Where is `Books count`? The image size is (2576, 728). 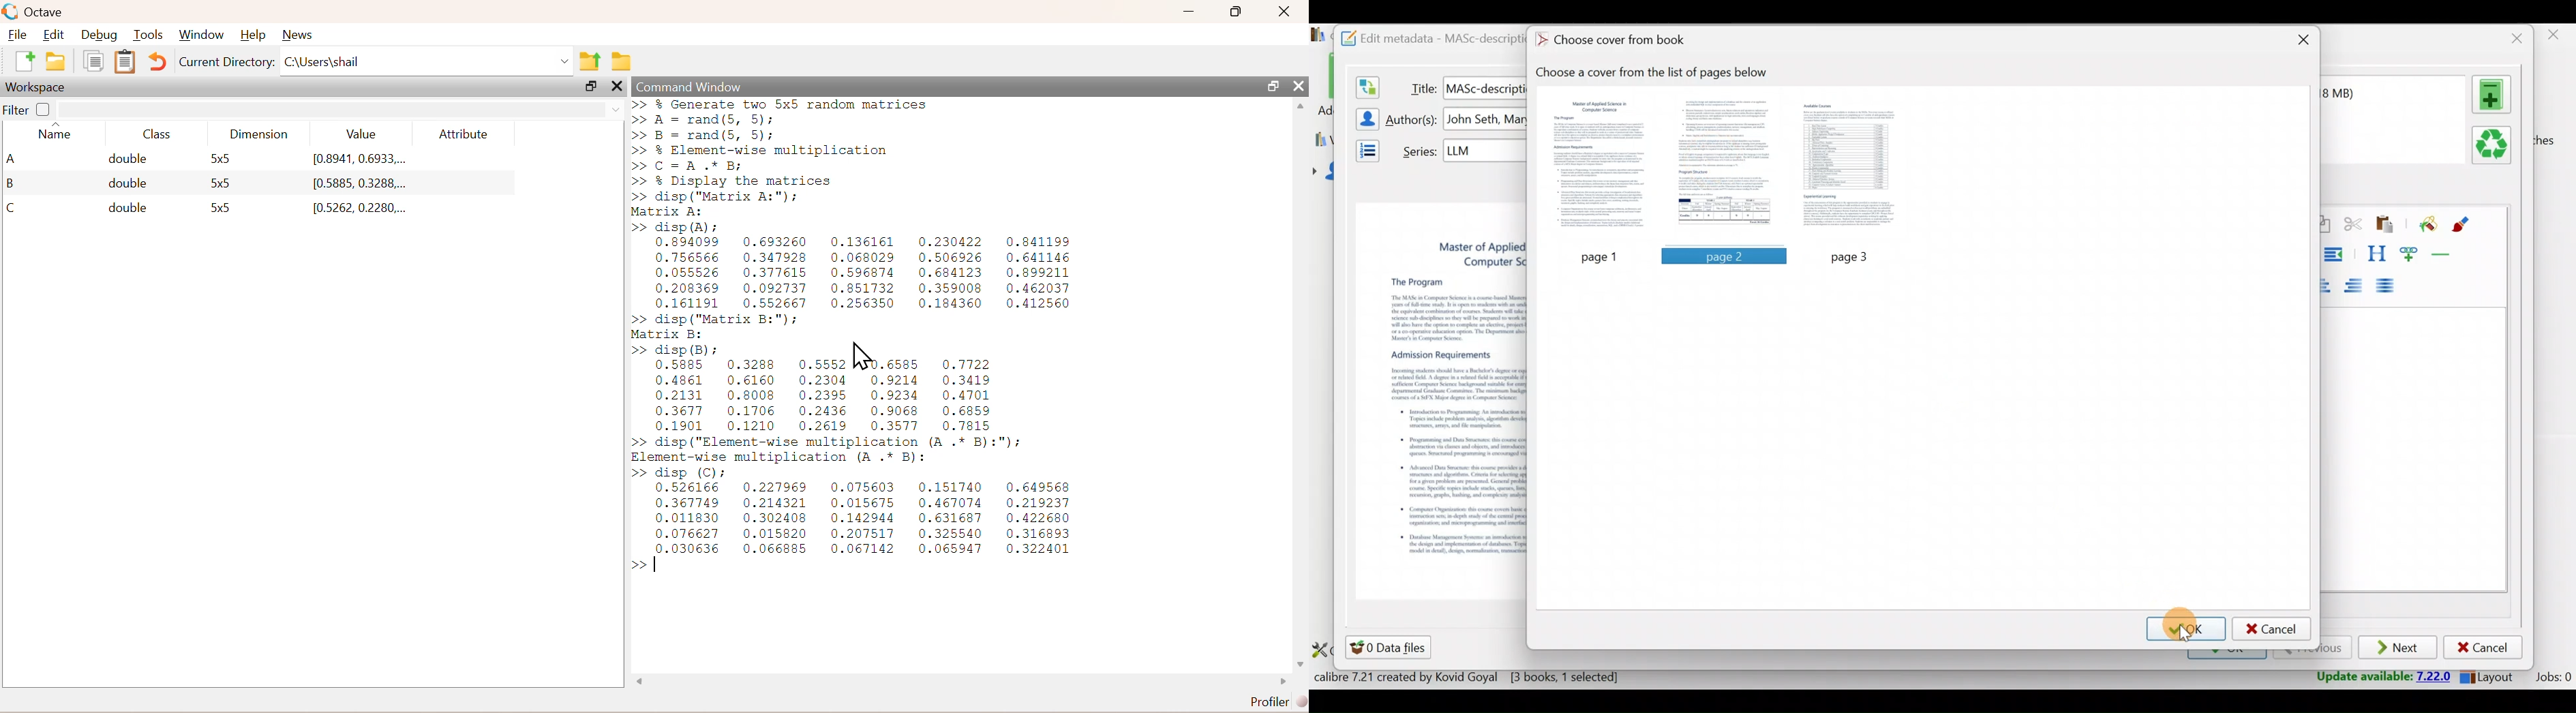
Books count is located at coordinates (1470, 679).